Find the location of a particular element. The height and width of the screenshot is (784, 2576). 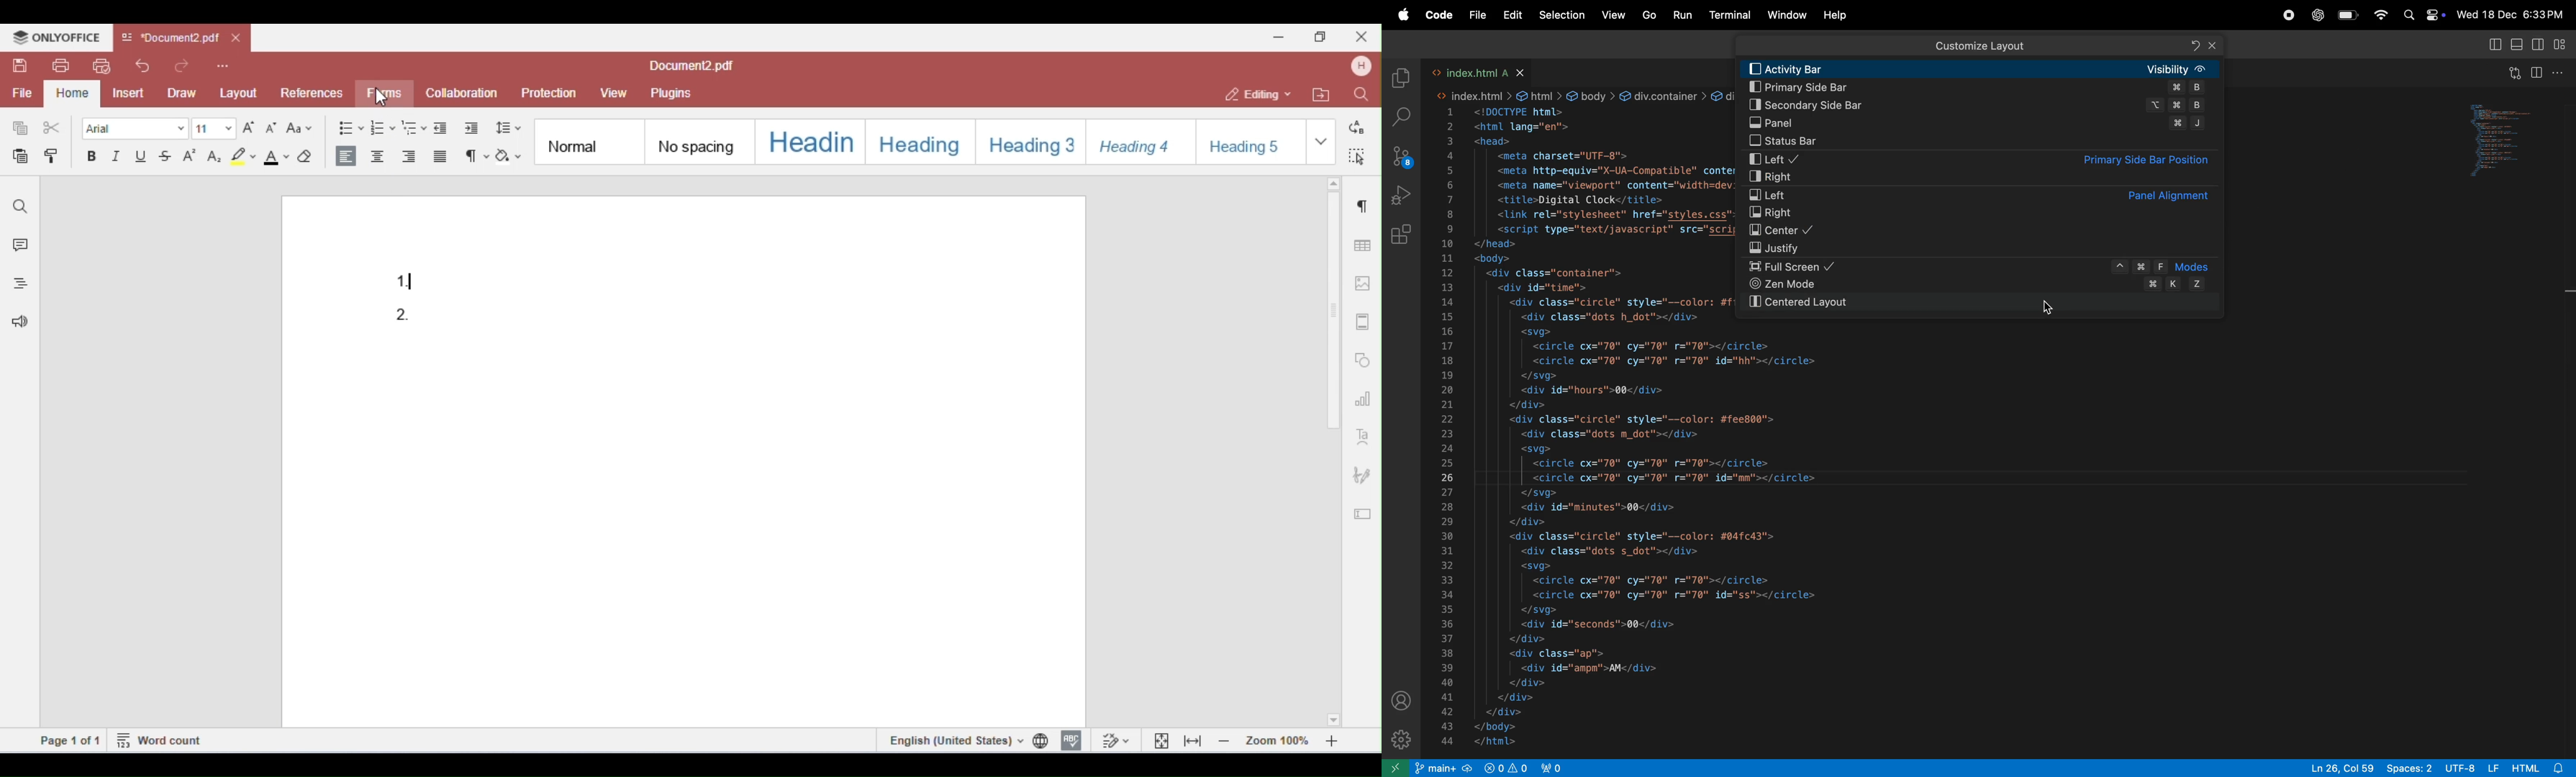

Close is located at coordinates (2214, 45).